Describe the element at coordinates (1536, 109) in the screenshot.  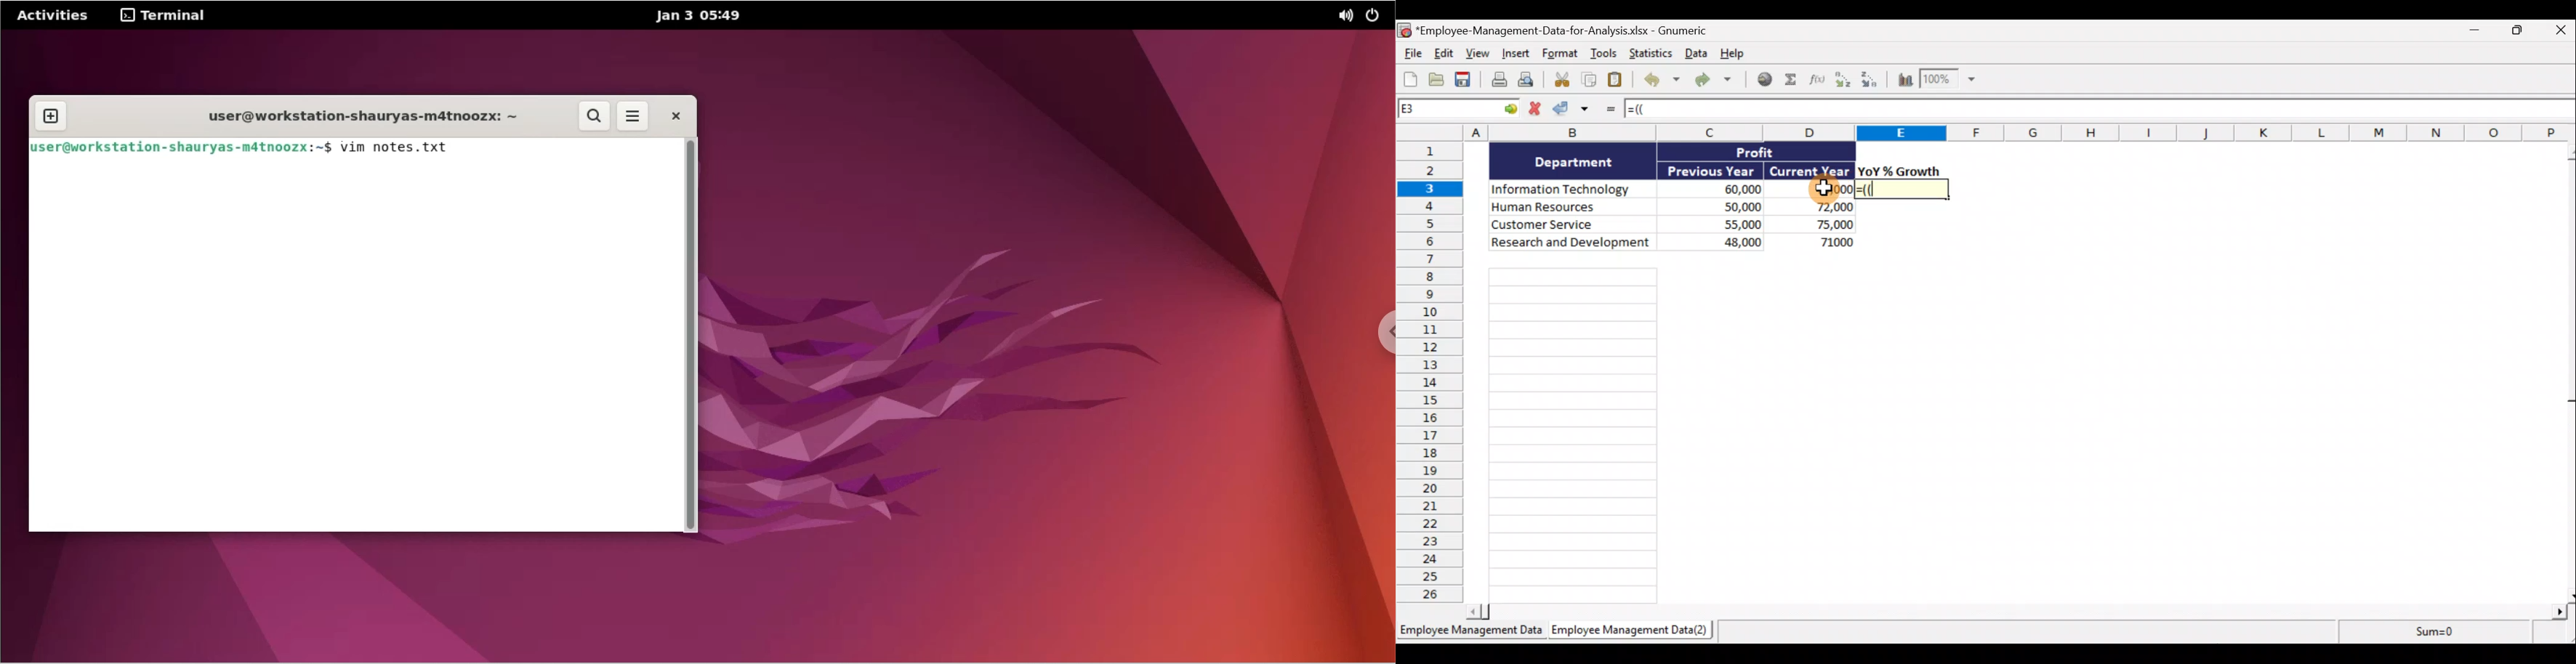
I see `Cancel change` at that location.